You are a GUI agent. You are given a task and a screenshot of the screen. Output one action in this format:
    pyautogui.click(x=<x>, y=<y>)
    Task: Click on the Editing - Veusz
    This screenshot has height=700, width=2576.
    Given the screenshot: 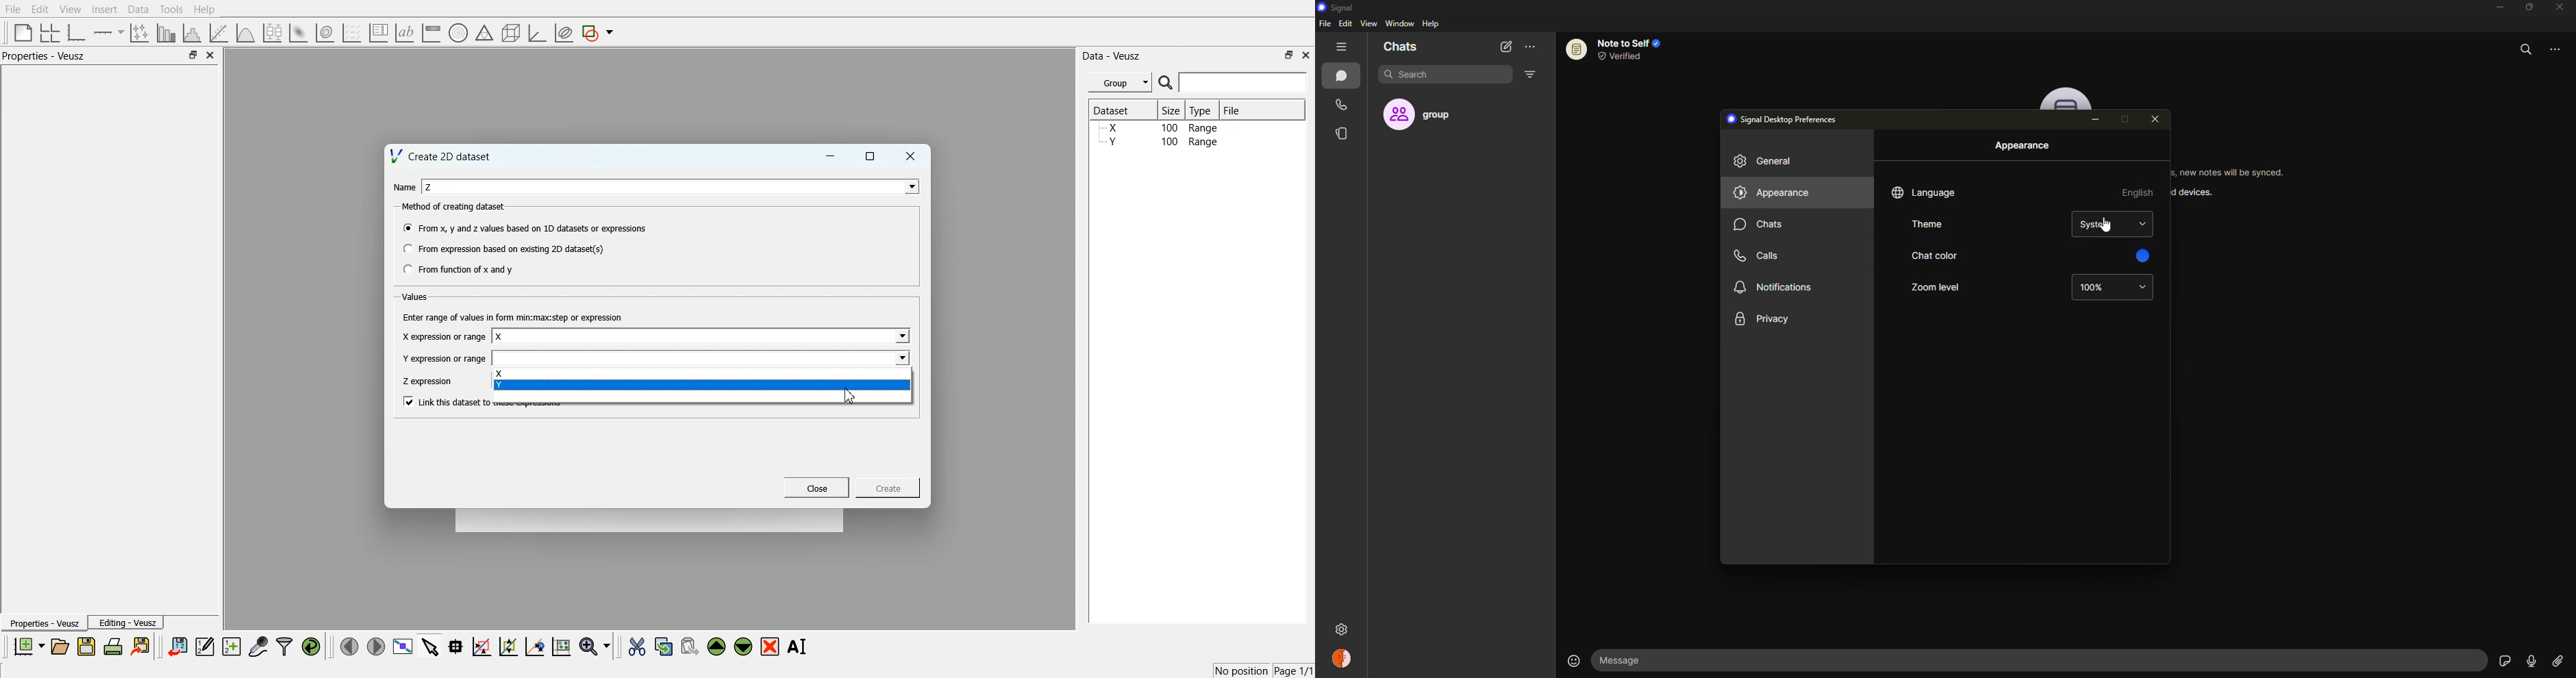 What is the action you would take?
    pyautogui.click(x=126, y=622)
    